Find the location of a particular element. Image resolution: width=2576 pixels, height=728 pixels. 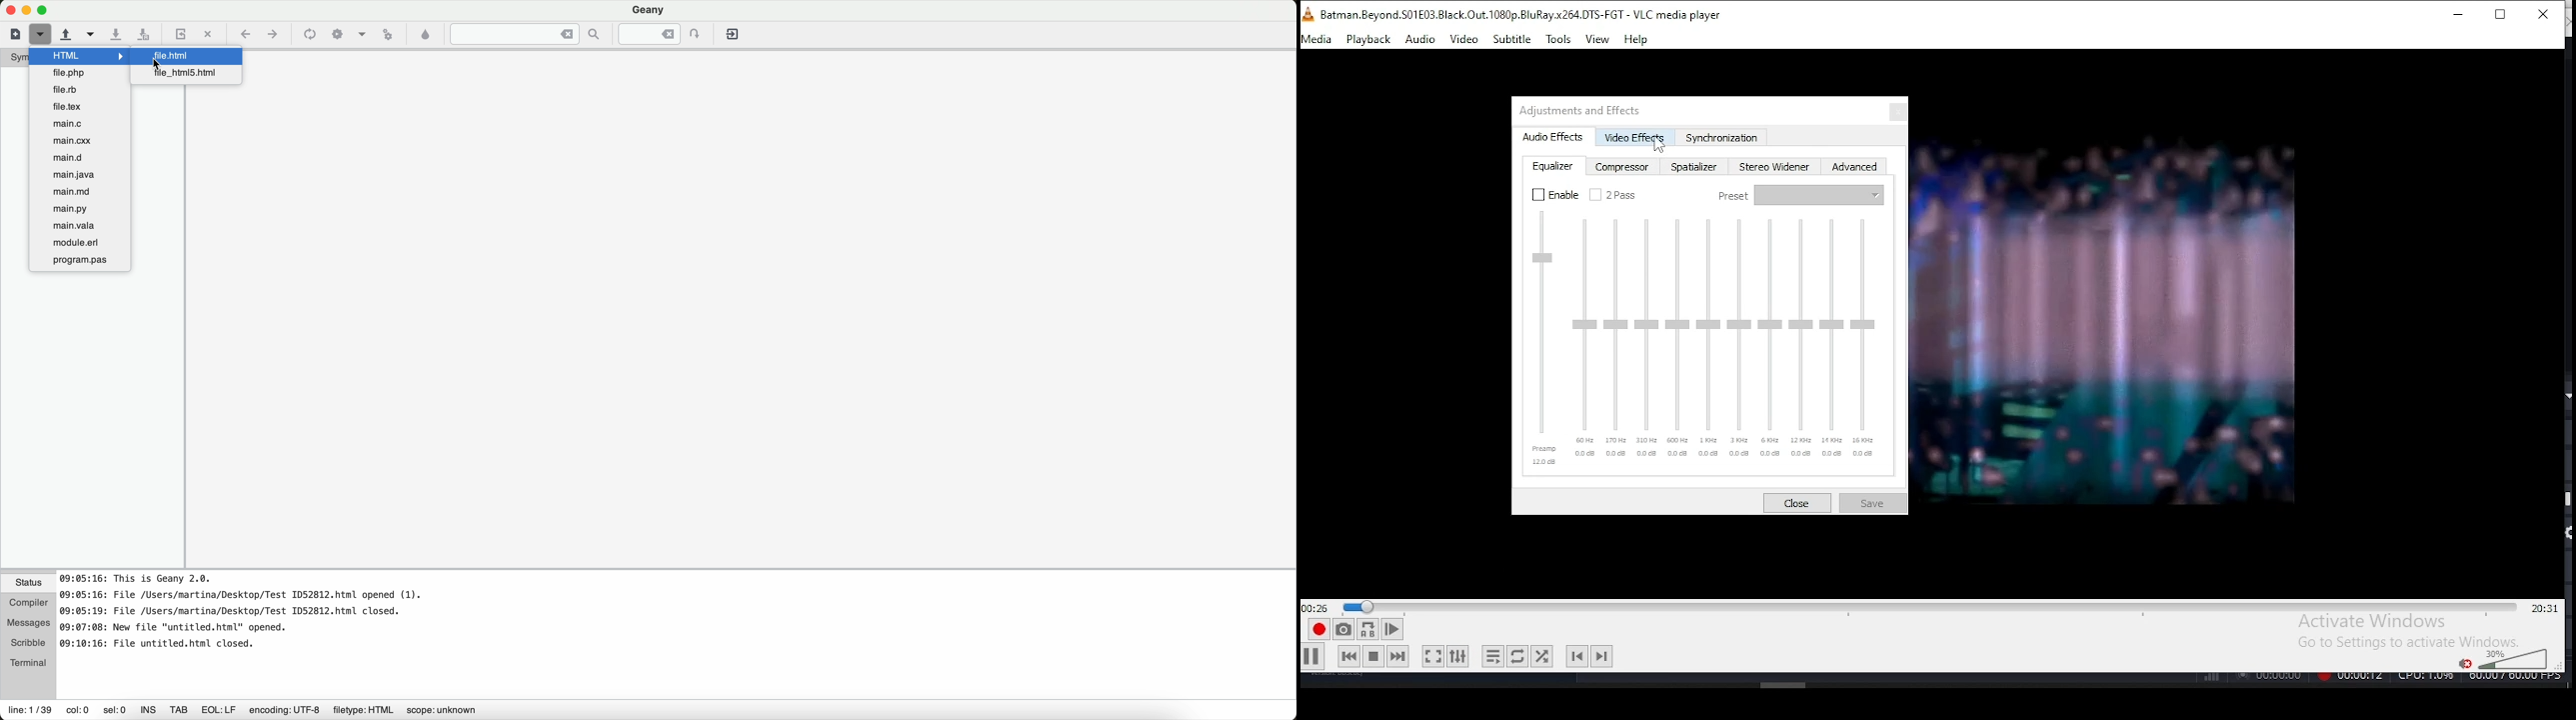

advanced is located at coordinates (1855, 167).